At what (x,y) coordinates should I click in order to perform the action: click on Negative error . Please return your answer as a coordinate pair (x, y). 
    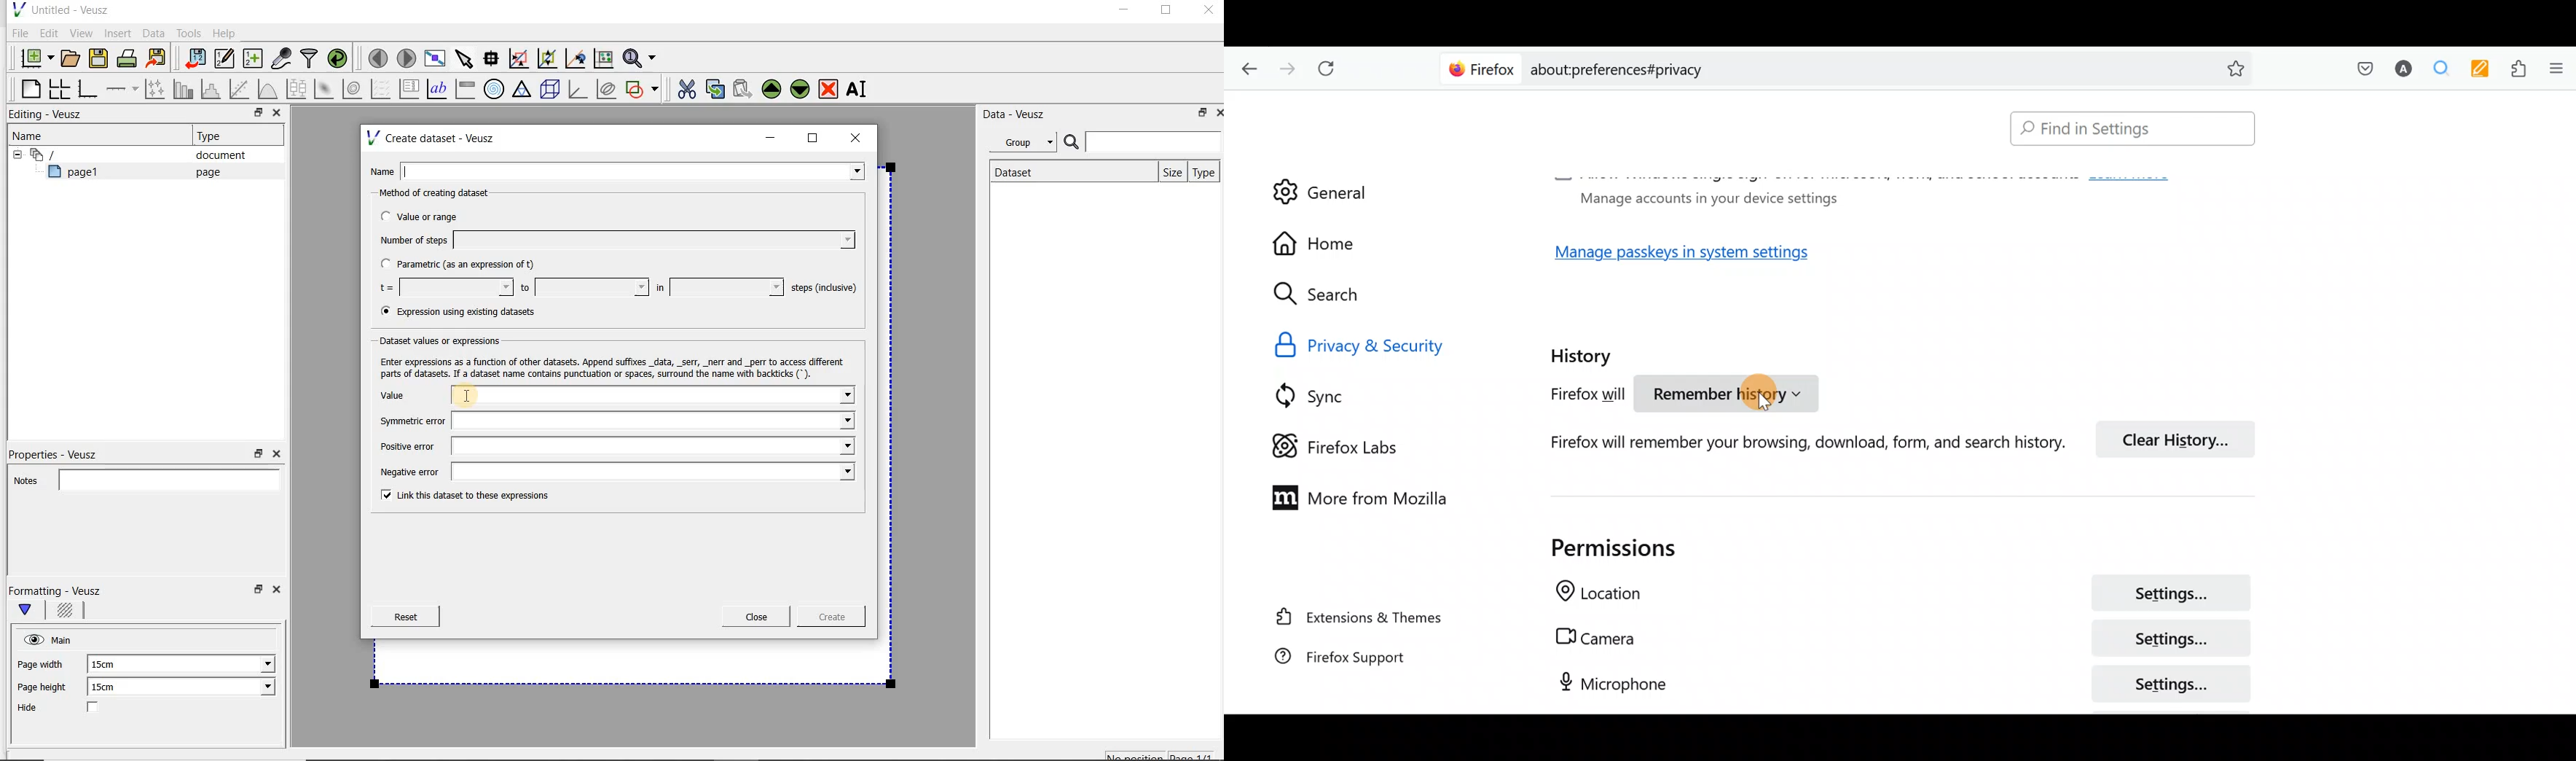
    Looking at the image, I should click on (613, 473).